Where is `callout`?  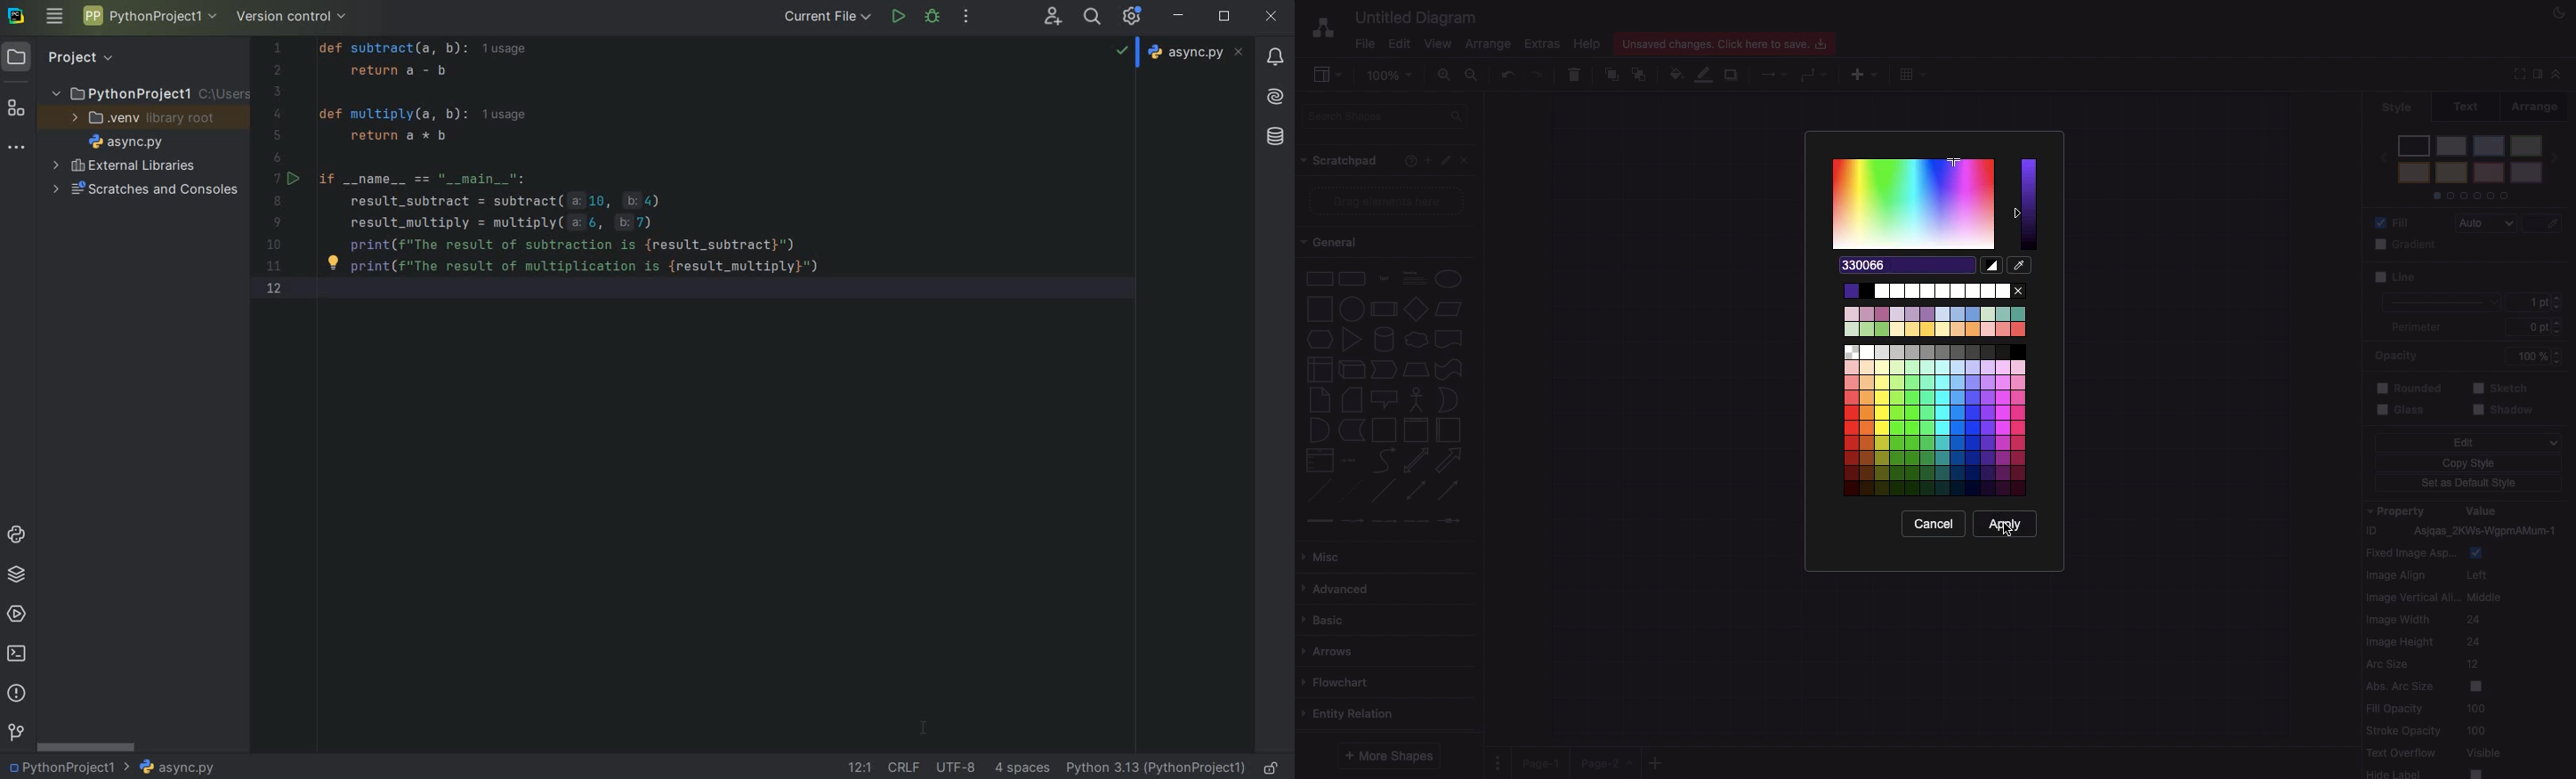
callout is located at coordinates (1383, 399).